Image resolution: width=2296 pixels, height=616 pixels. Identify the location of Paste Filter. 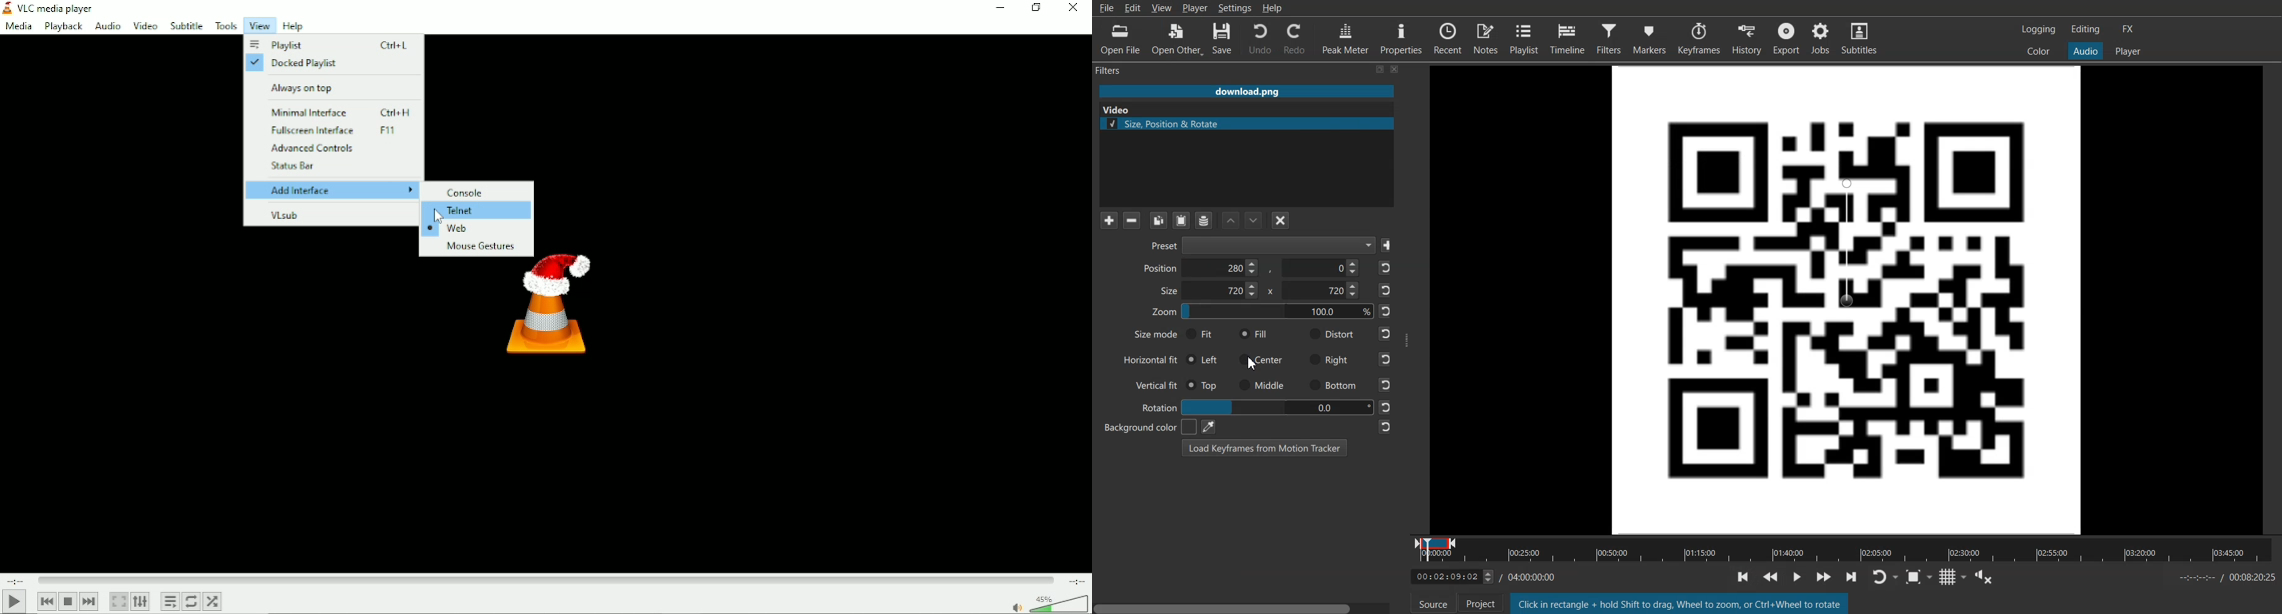
(1183, 220).